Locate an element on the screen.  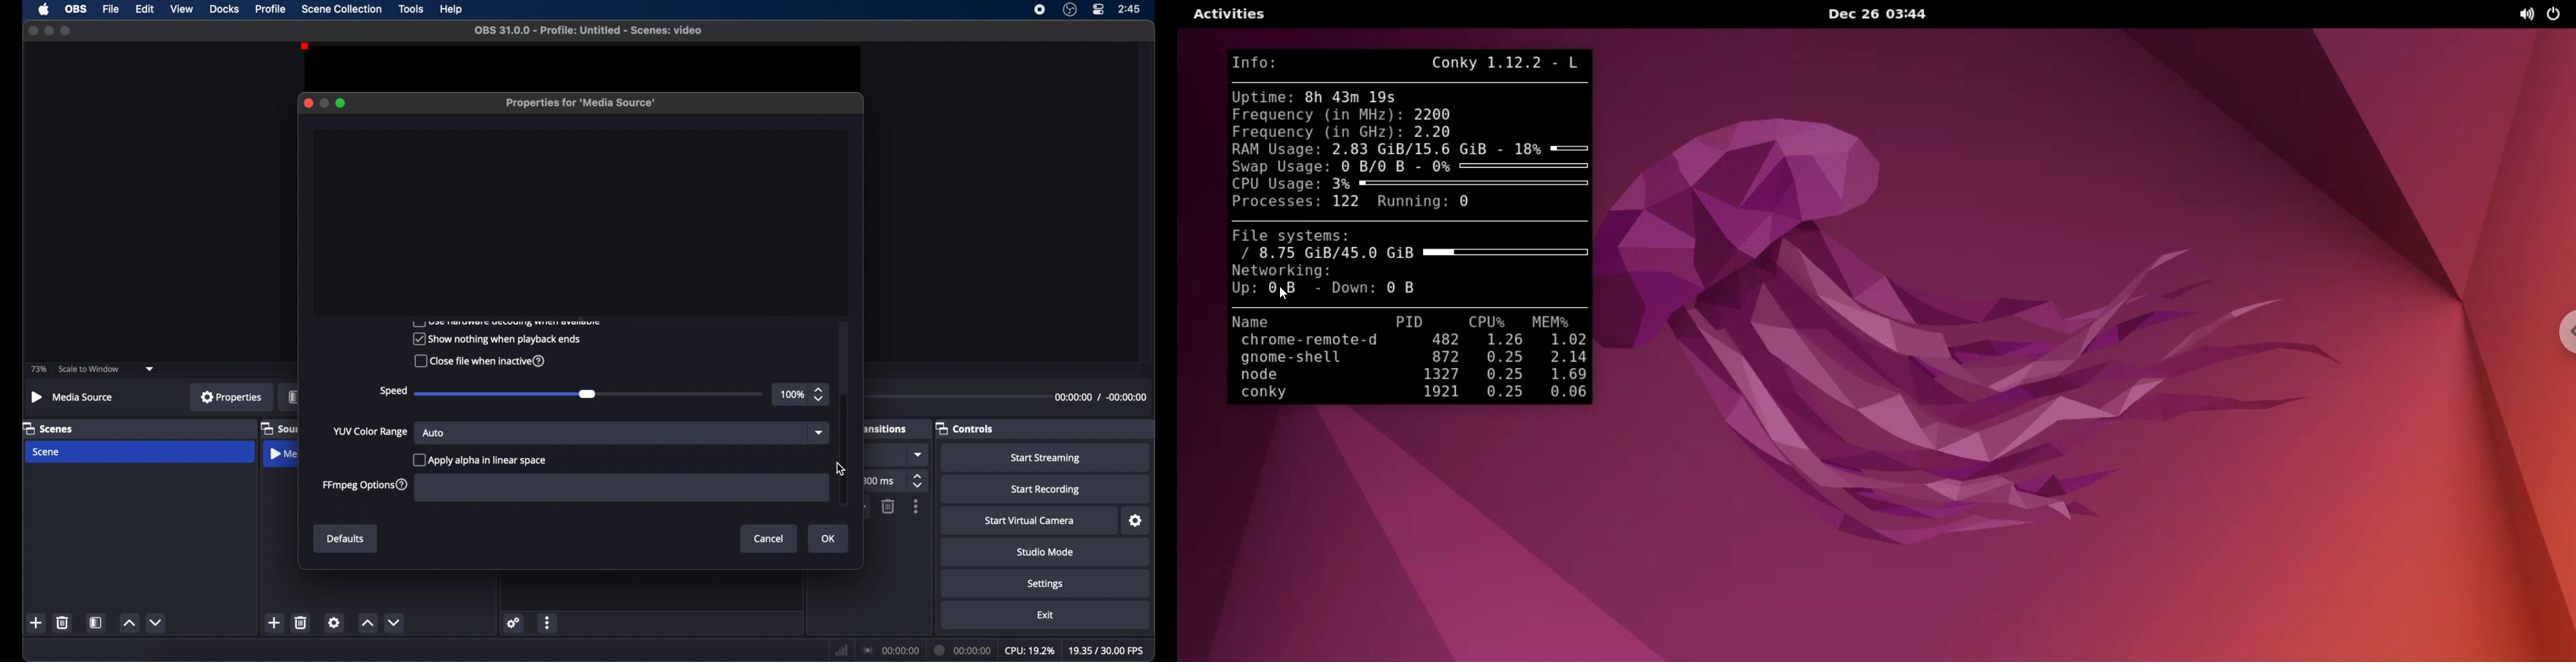
yup color range is located at coordinates (371, 432).